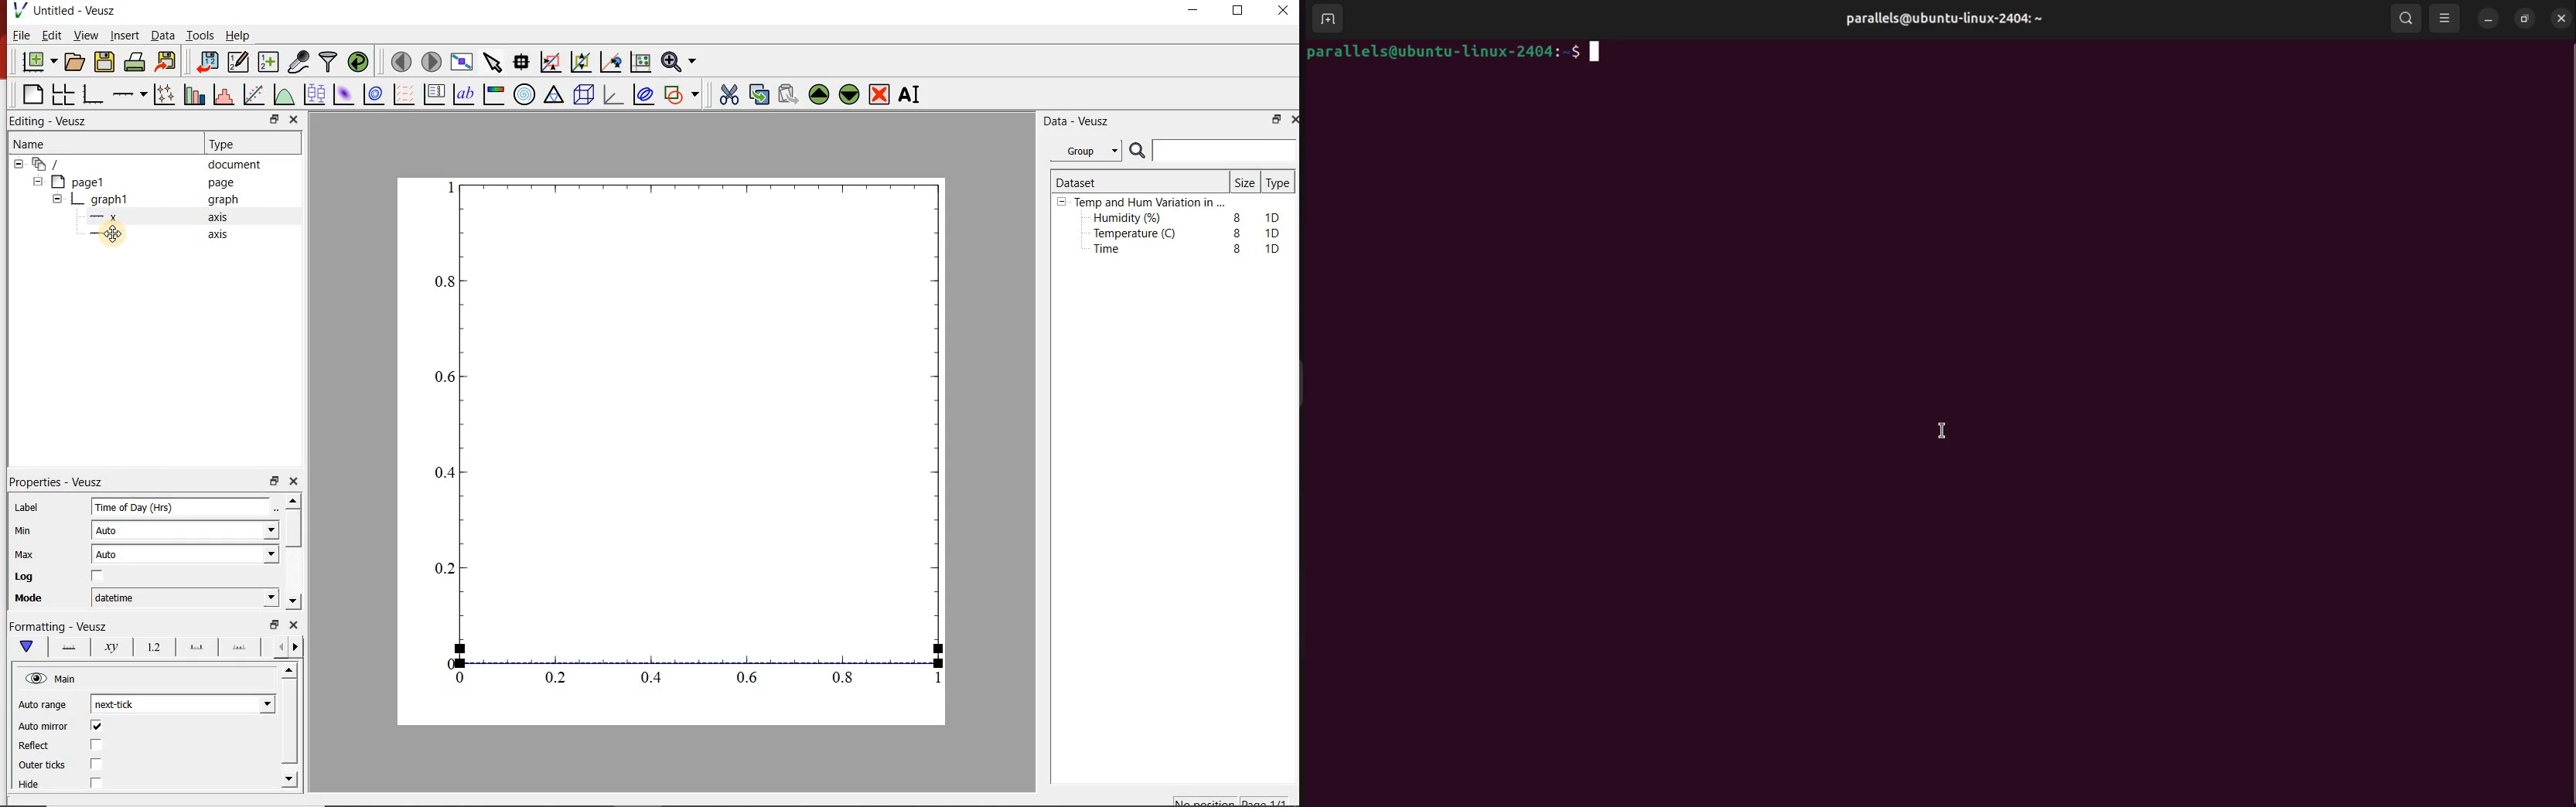 This screenshot has height=812, width=2576. What do you see at coordinates (18, 35) in the screenshot?
I see `File` at bounding box center [18, 35].